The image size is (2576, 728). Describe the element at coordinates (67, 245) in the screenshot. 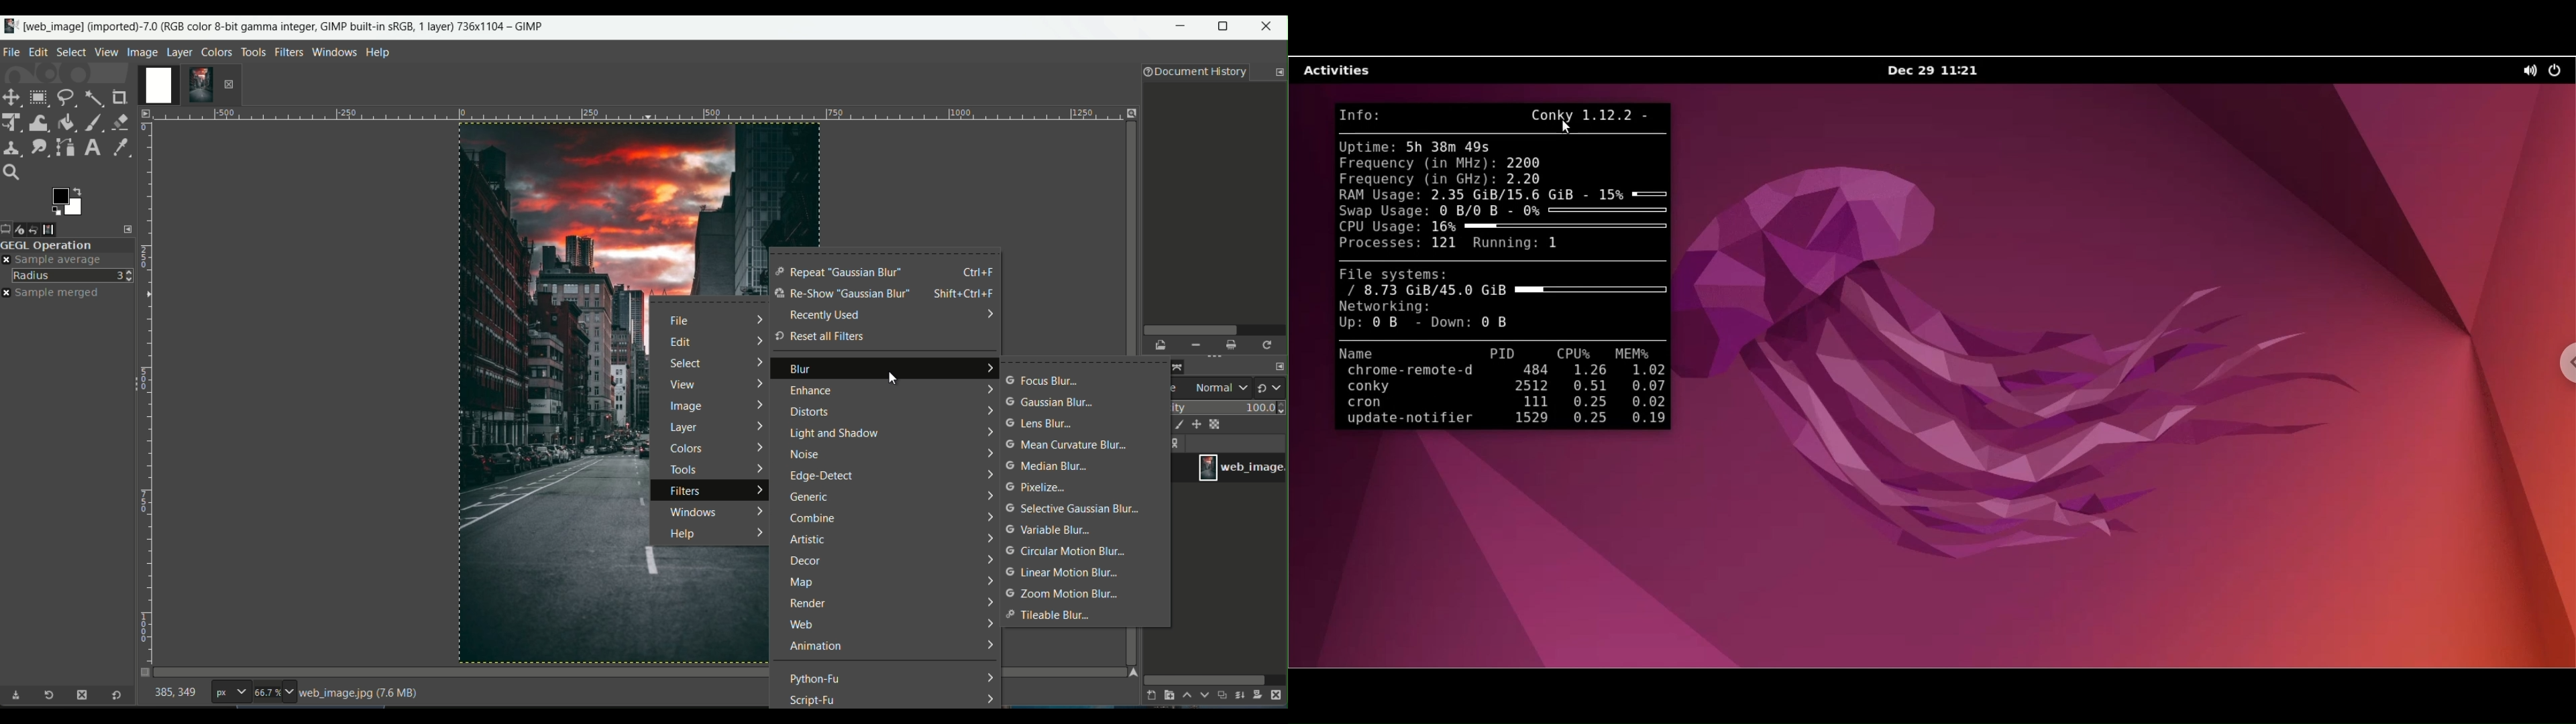

I see `gegl operation` at that location.